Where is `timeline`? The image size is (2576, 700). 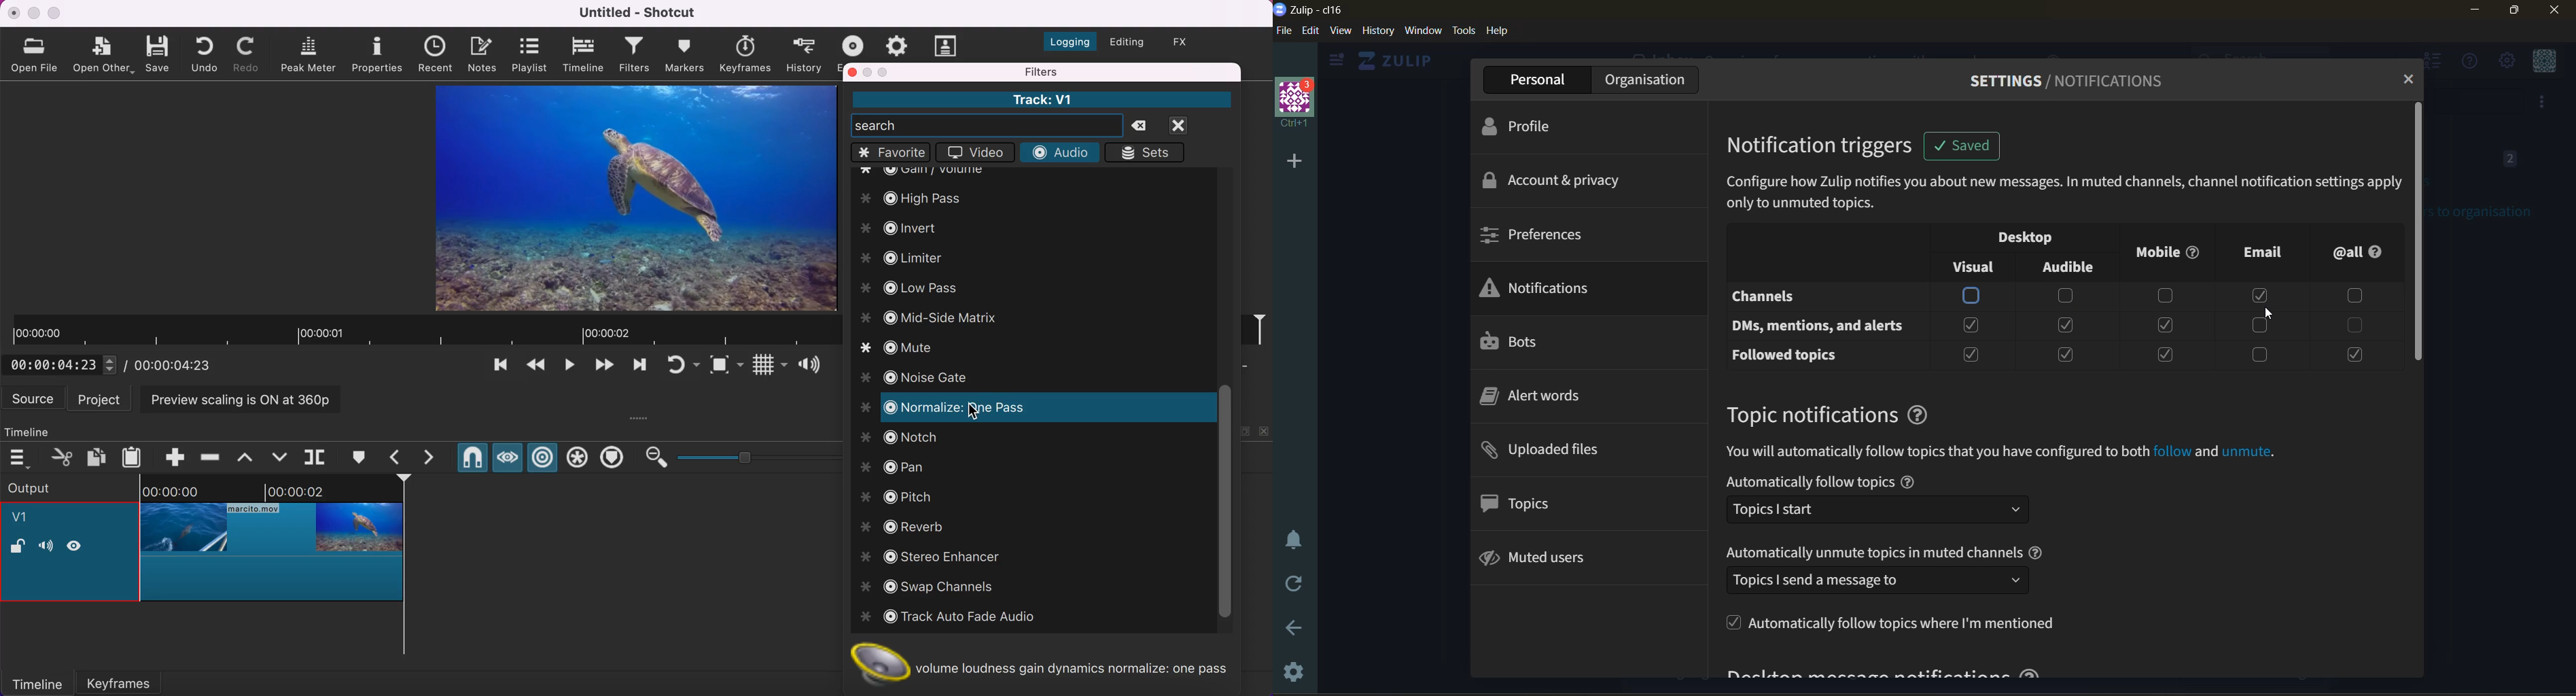
timeline is located at coordinates (37, 429).